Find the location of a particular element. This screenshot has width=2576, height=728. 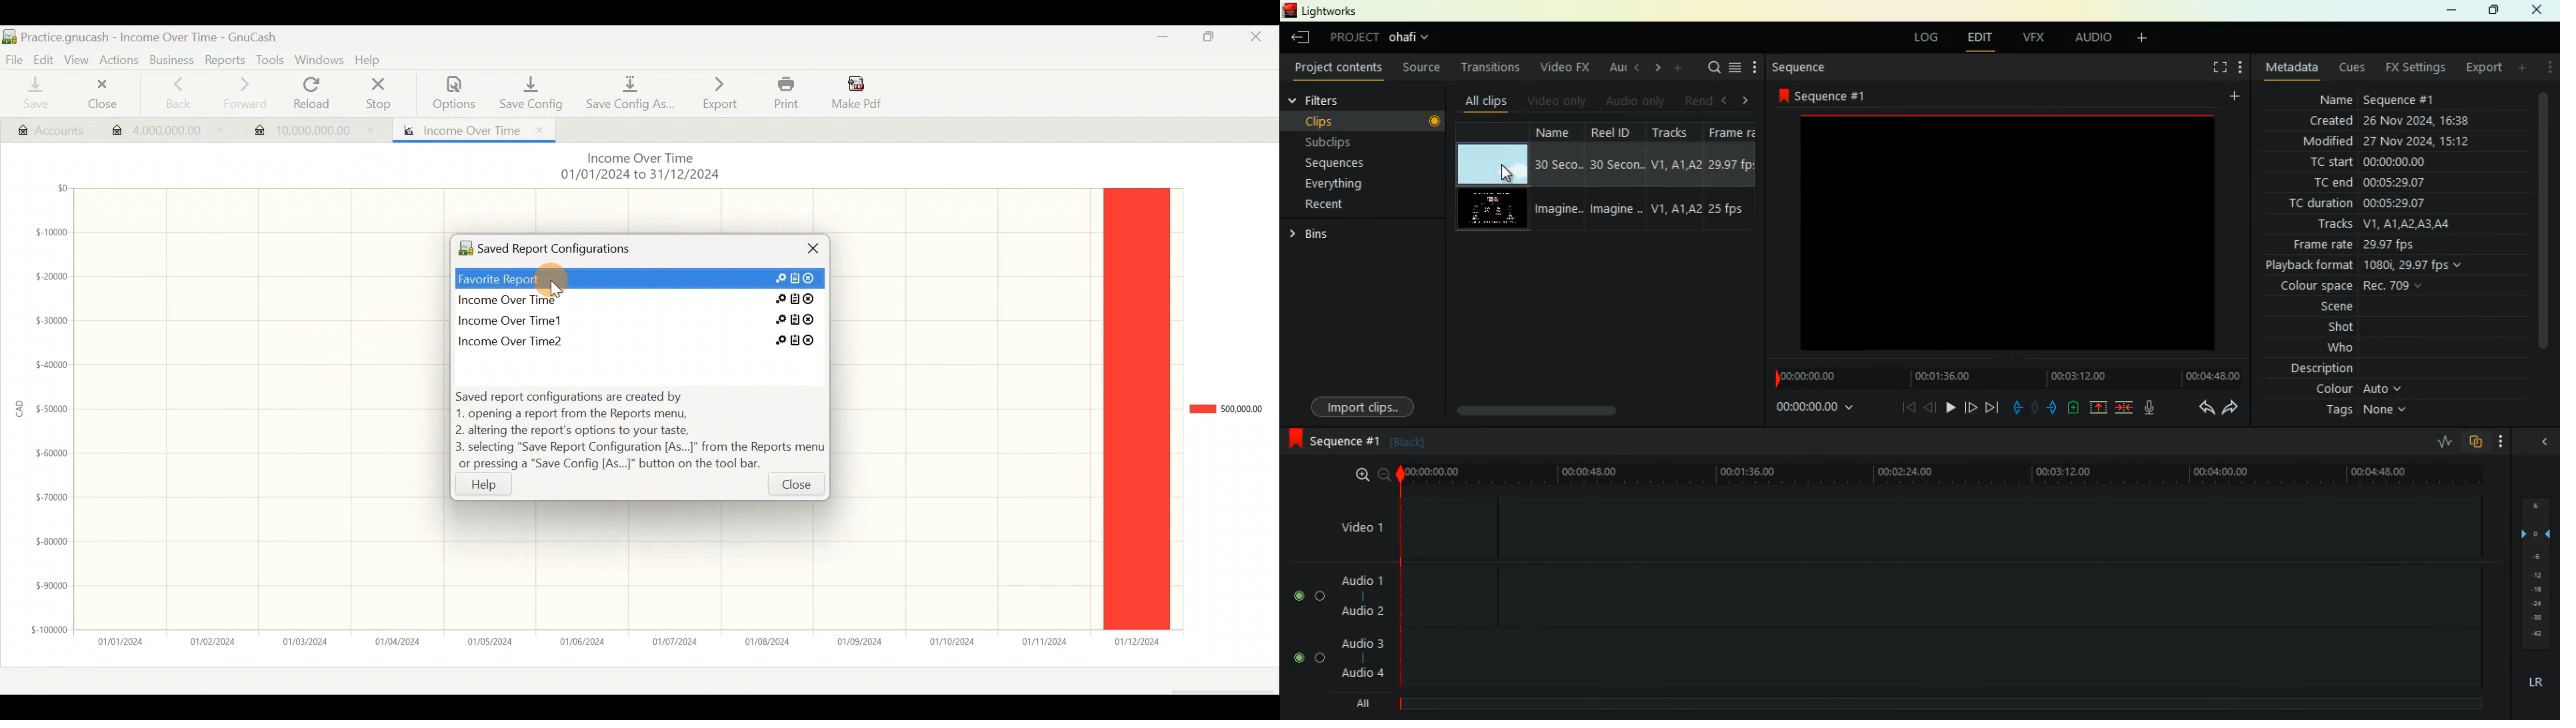

rate is located at coordinates (2445, 442).